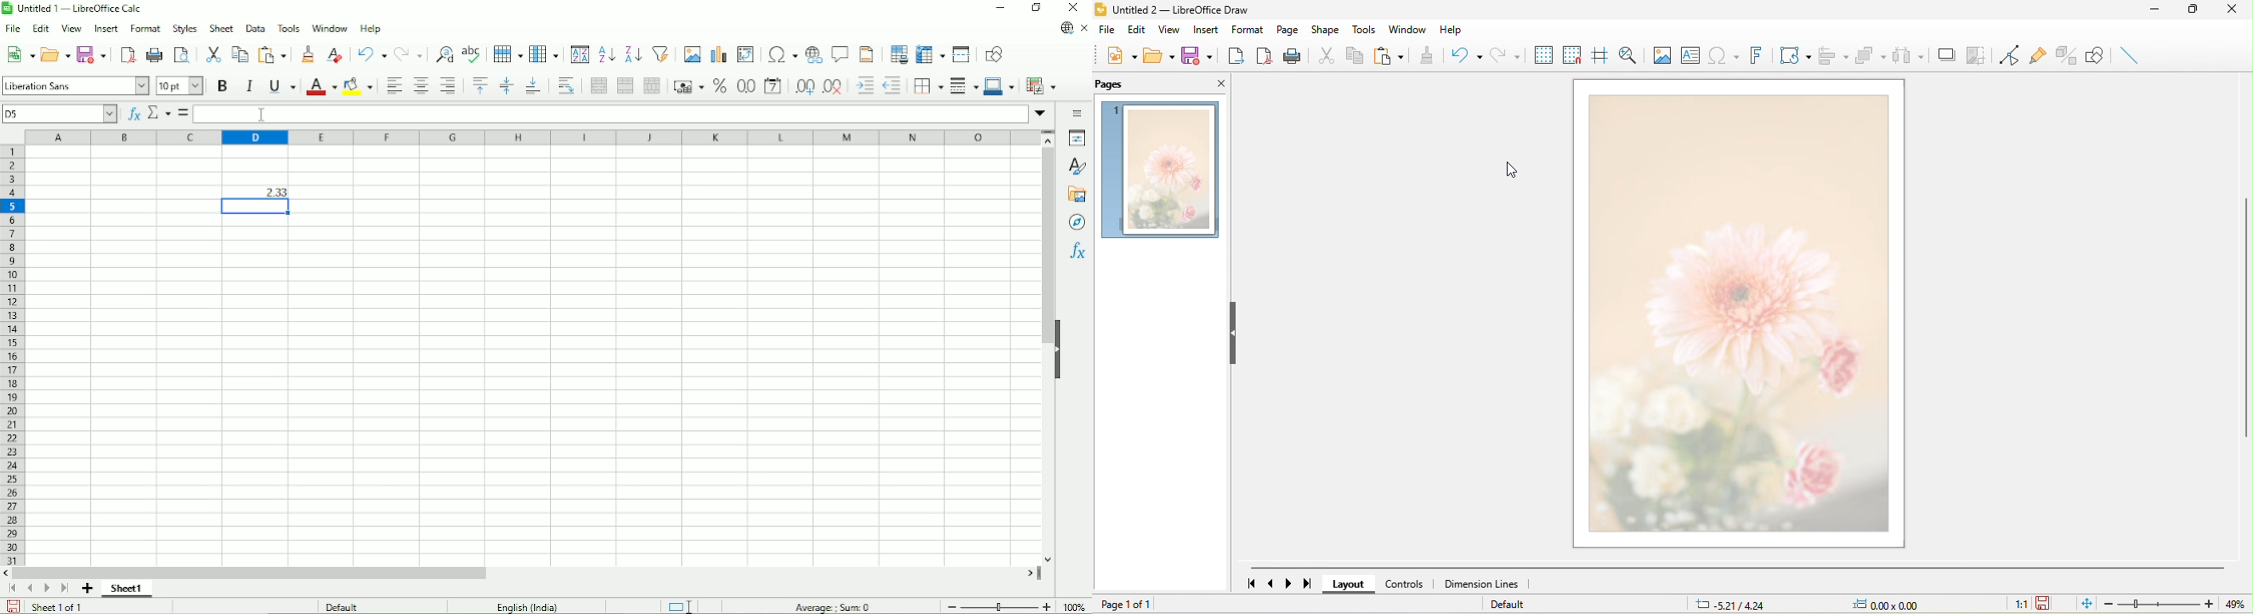 This screenshot has height=616, width=2268. I want to click on Update available , so click(1066, 28).